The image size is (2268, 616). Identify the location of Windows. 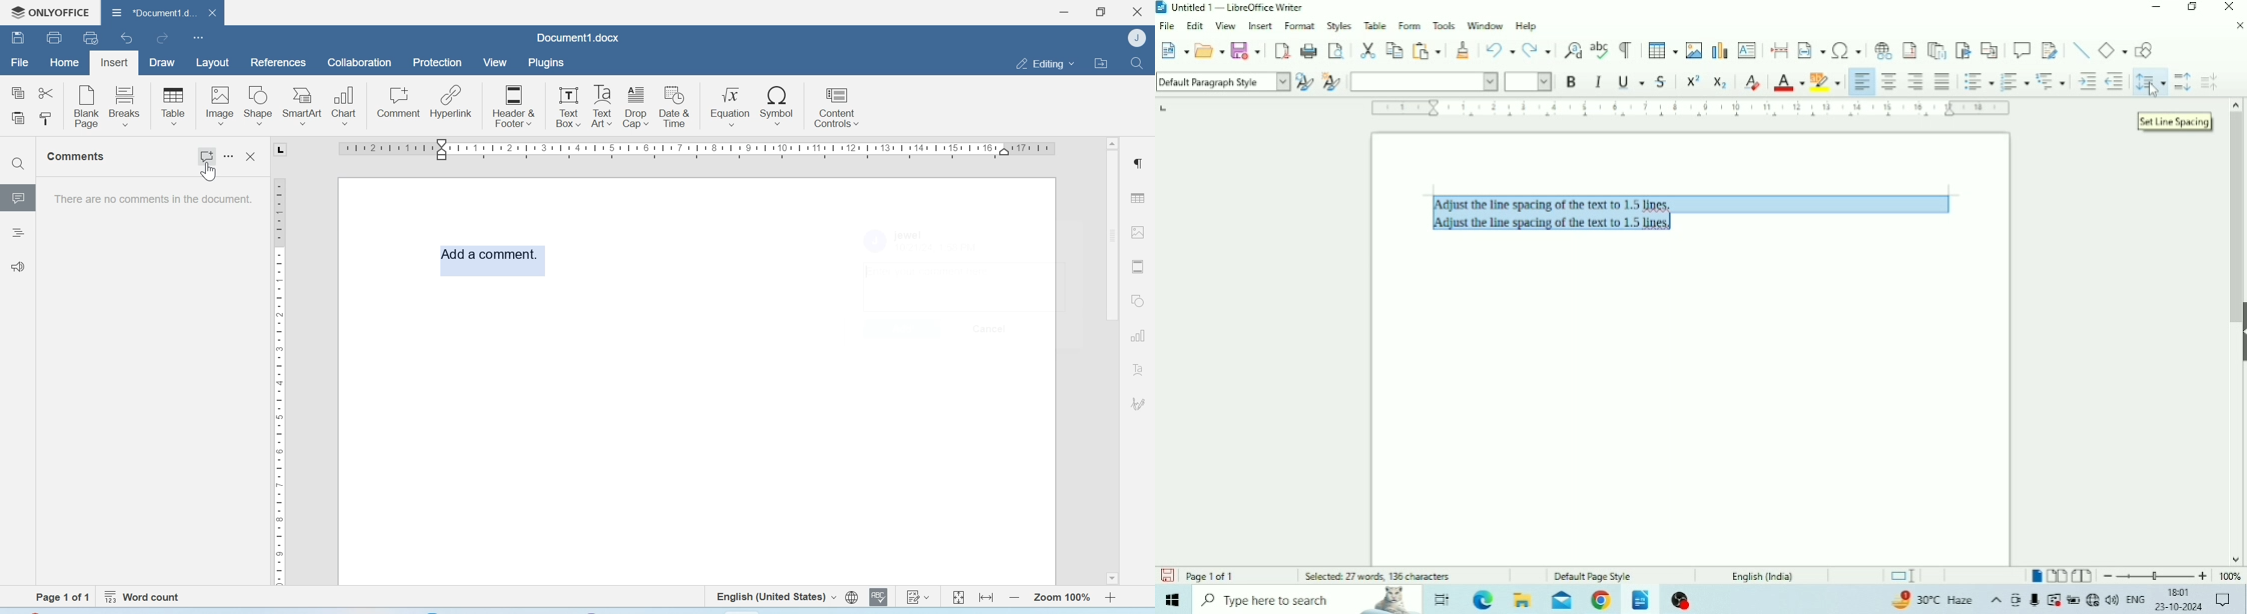
(1172, 600).